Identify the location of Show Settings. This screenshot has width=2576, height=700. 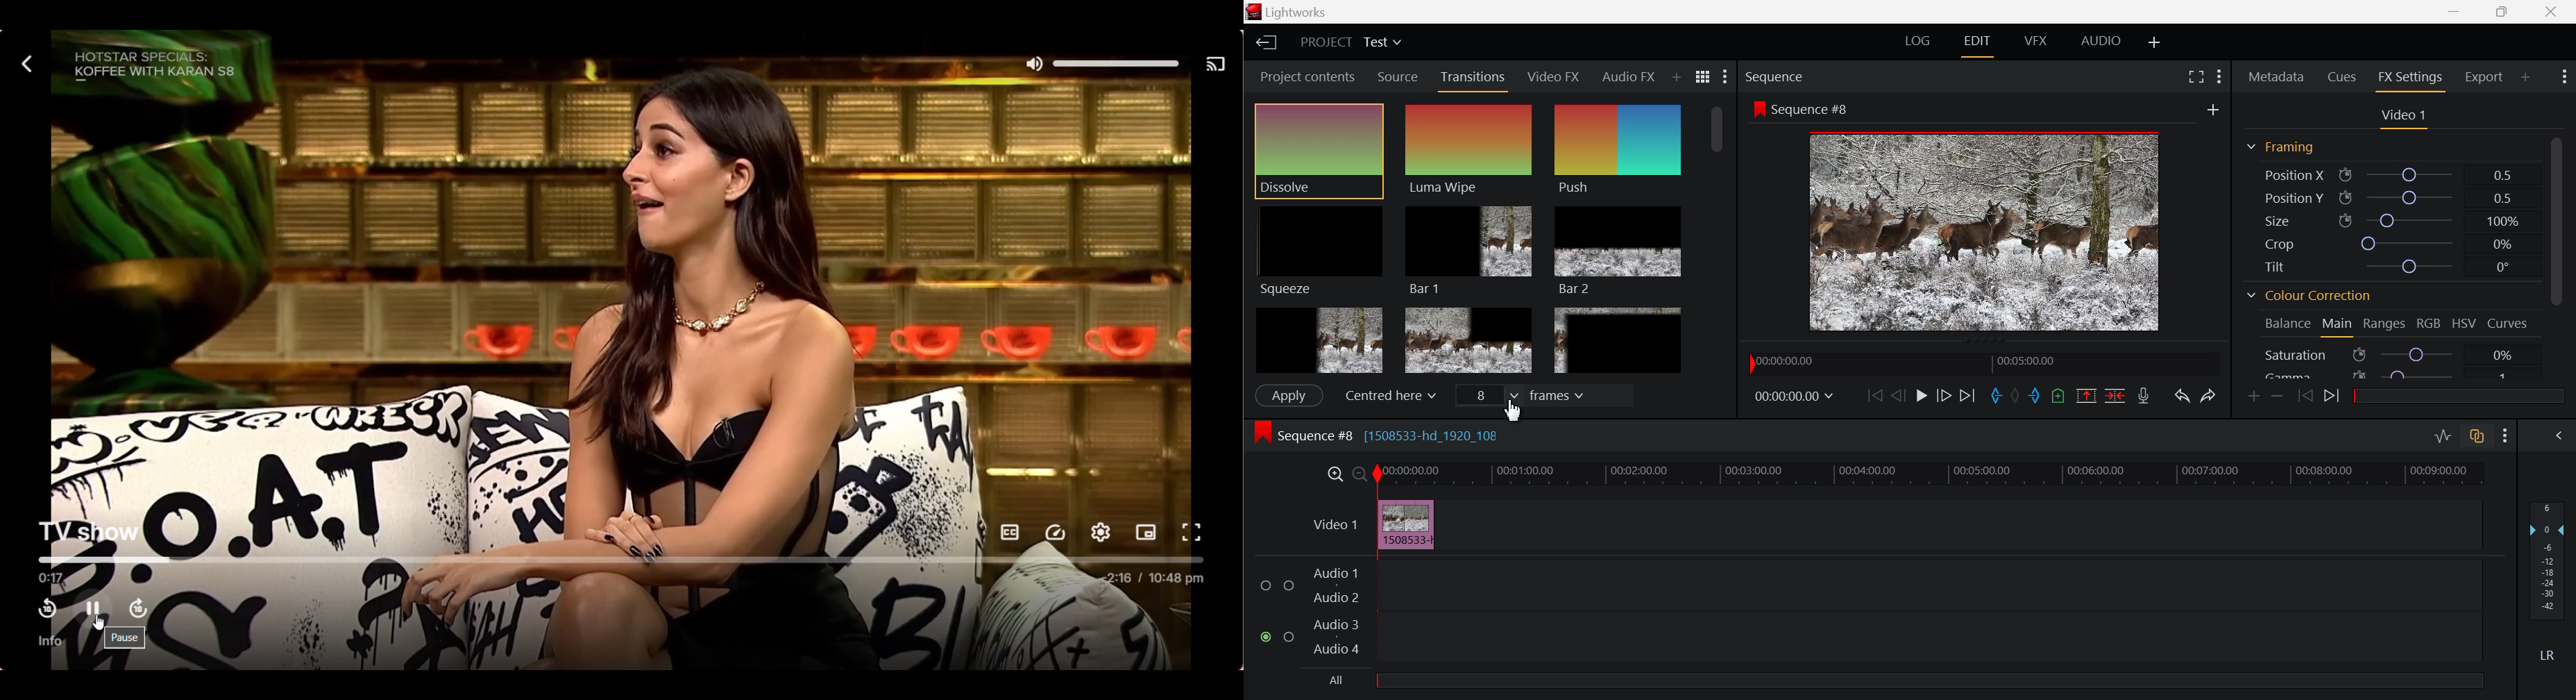
(1723, 78).